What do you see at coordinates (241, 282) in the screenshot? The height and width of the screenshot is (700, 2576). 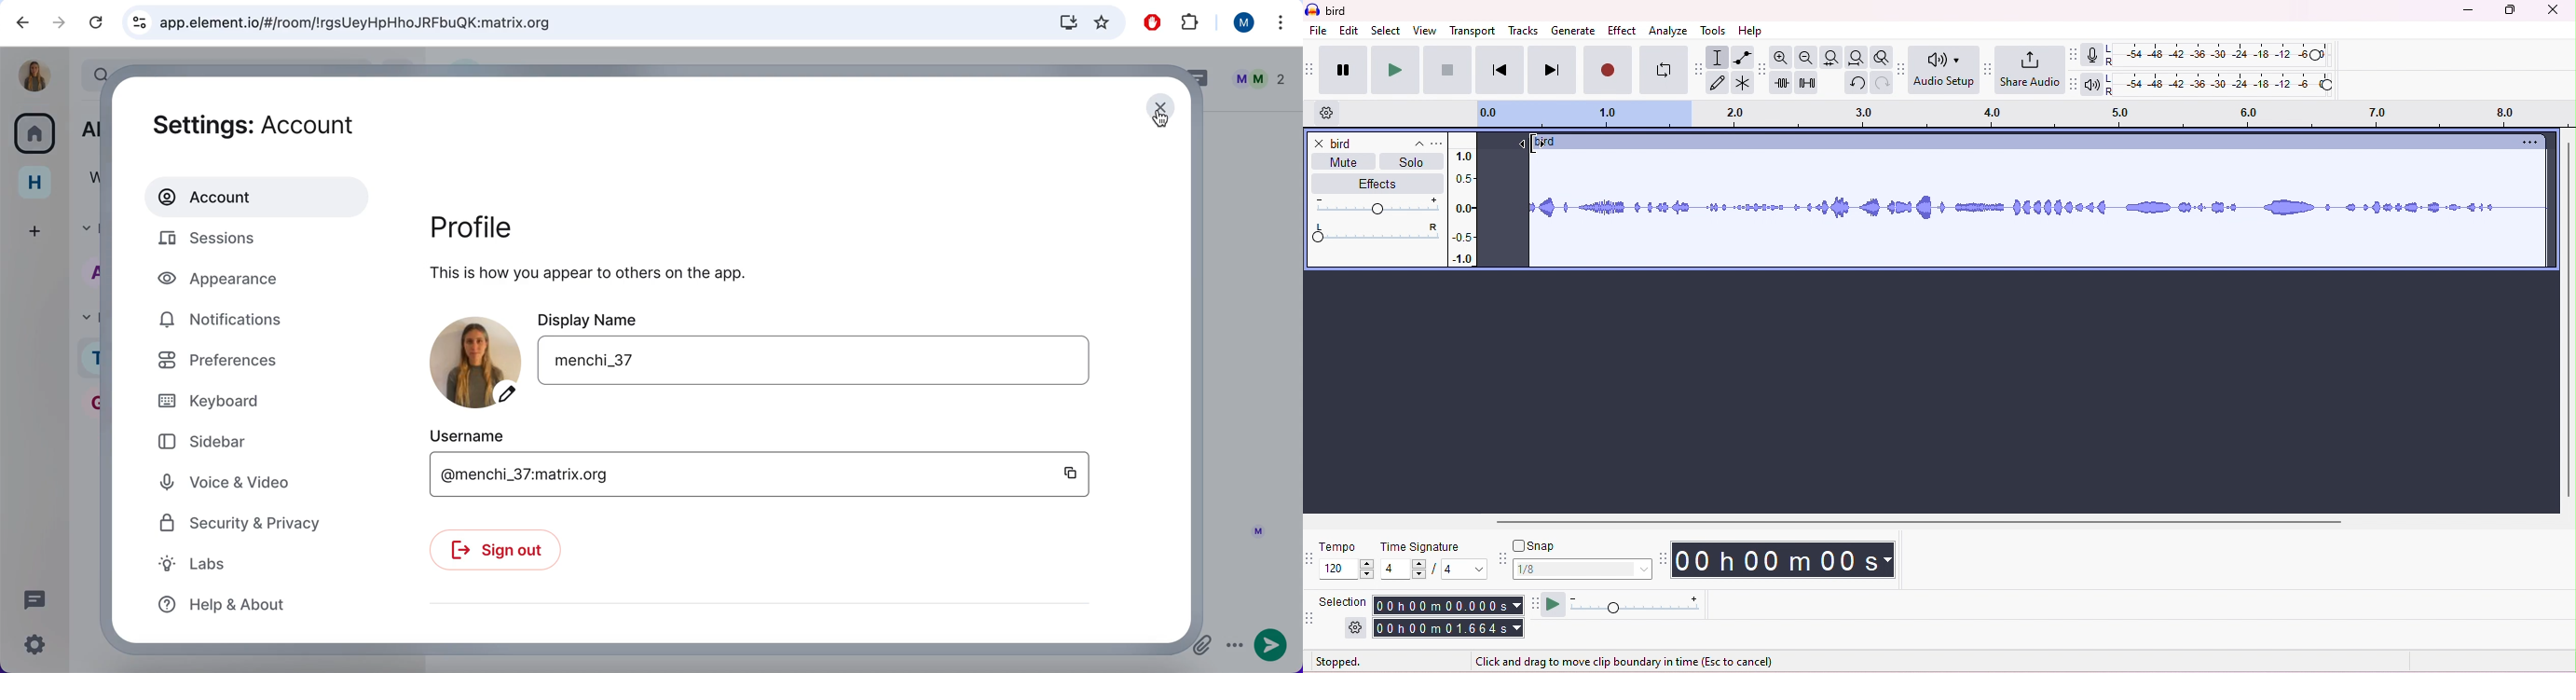 I see `appearance` at bounding box center [241, 282].